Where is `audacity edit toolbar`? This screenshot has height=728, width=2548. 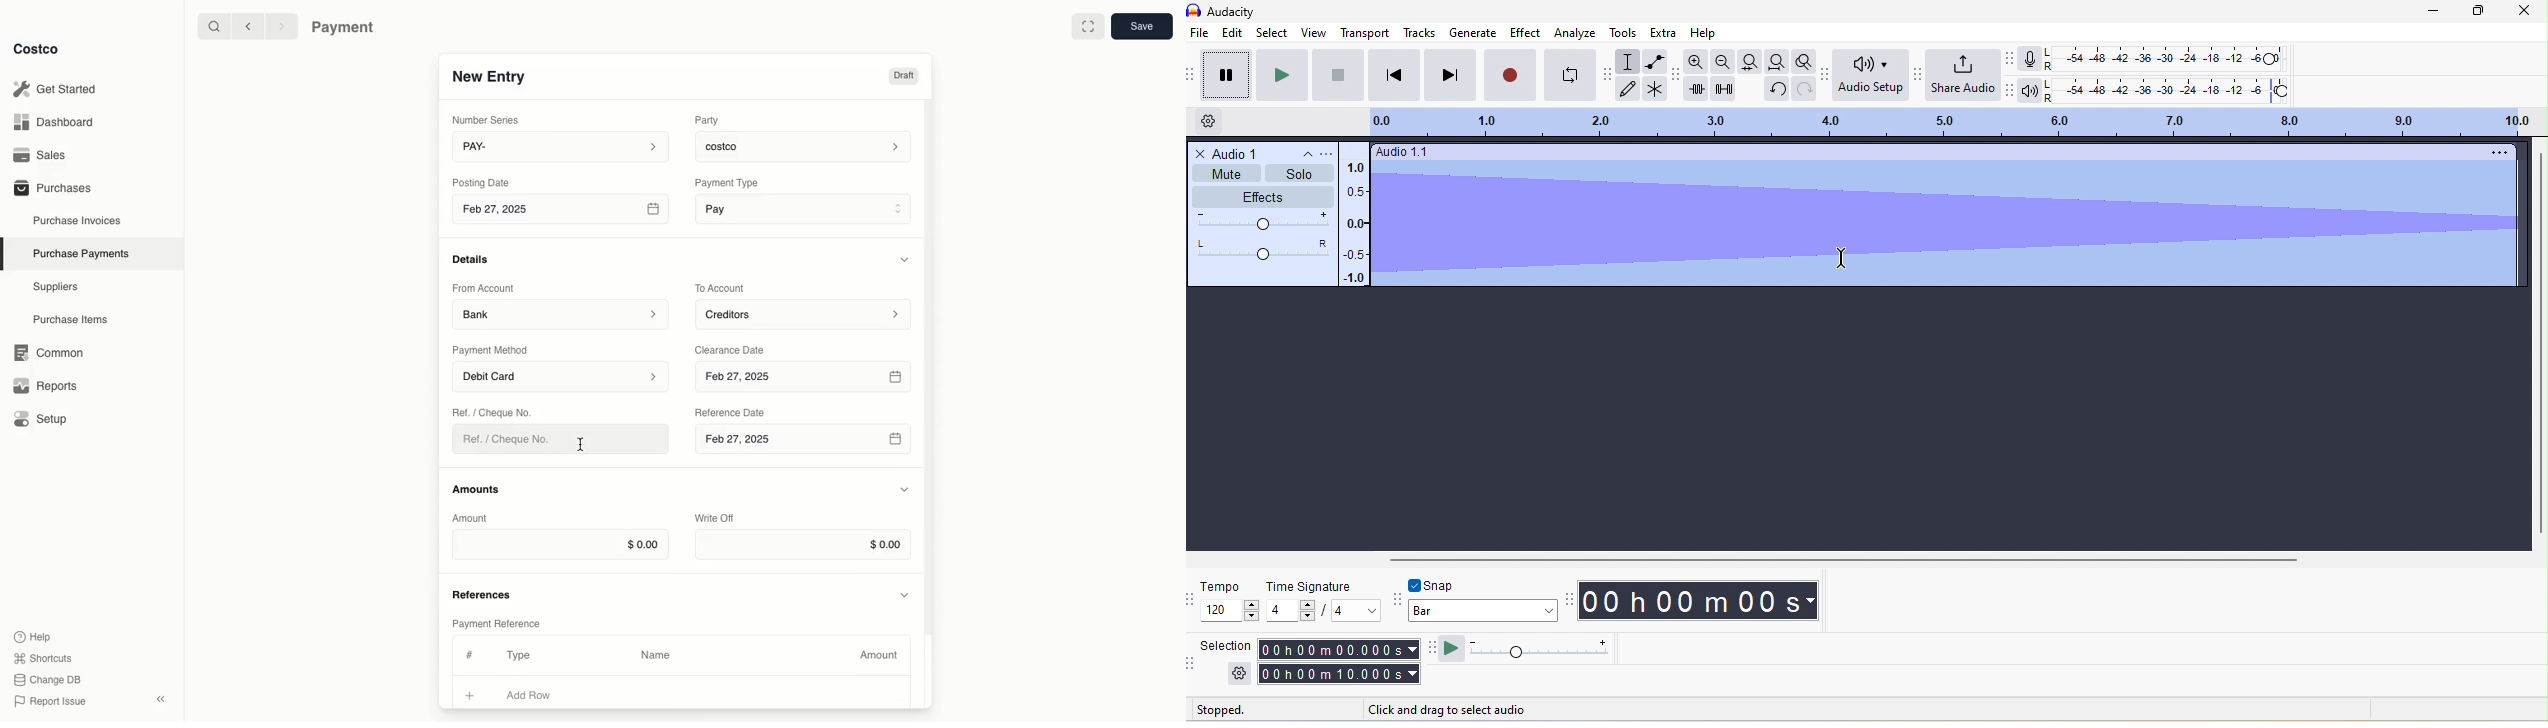
audacity edit toolbar is located at coordinates (1677, 74).